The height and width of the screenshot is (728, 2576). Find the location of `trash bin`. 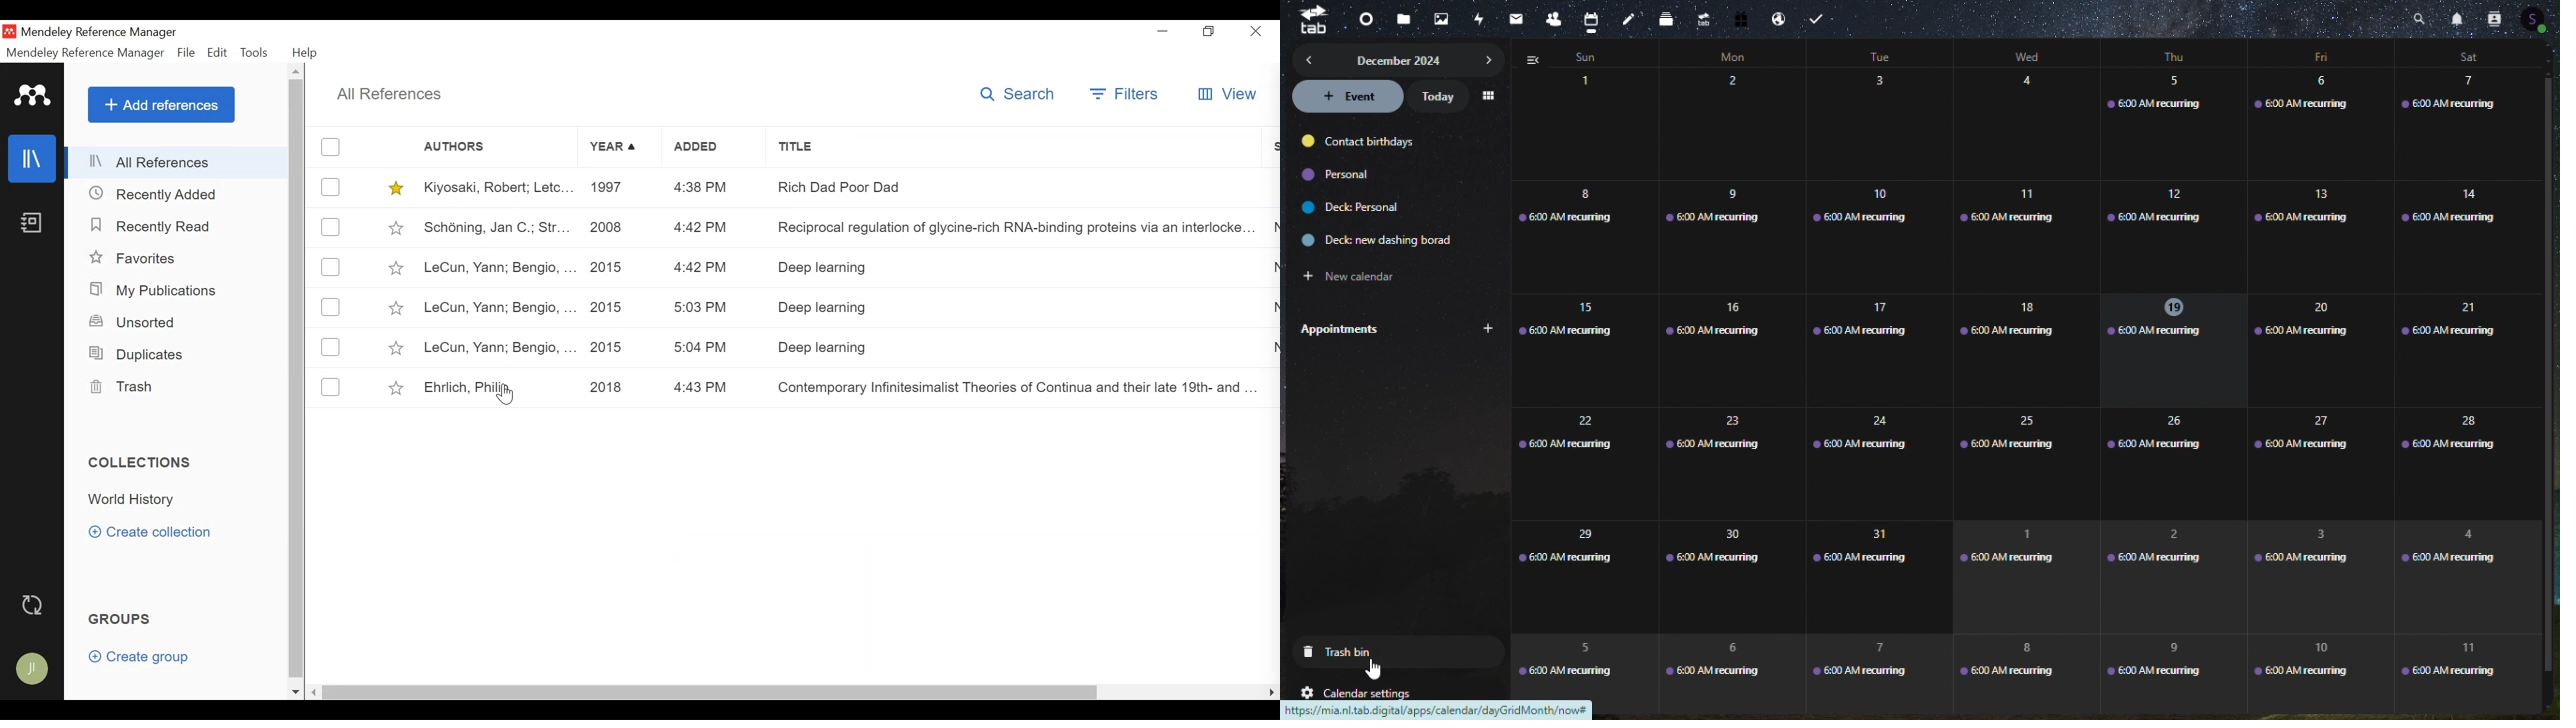

trash bin is located at coordinates (1360, 651).